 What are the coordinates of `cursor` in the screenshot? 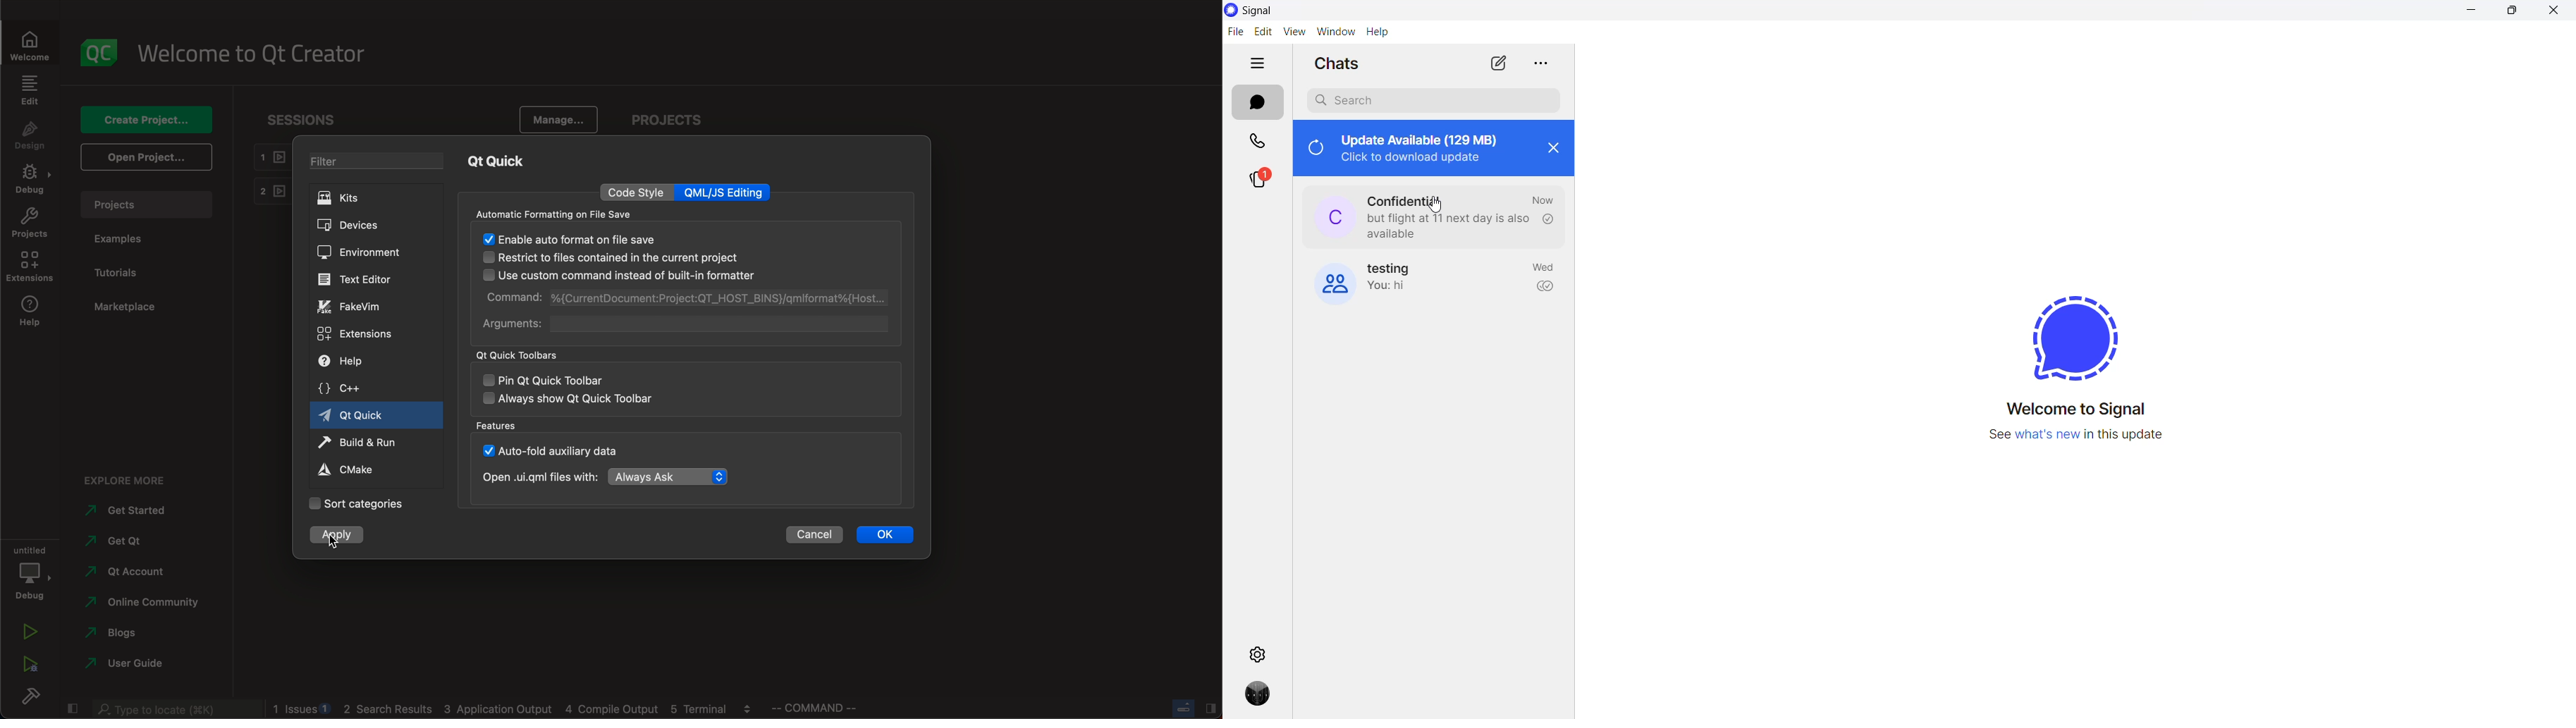 It's located at (1437, 205).